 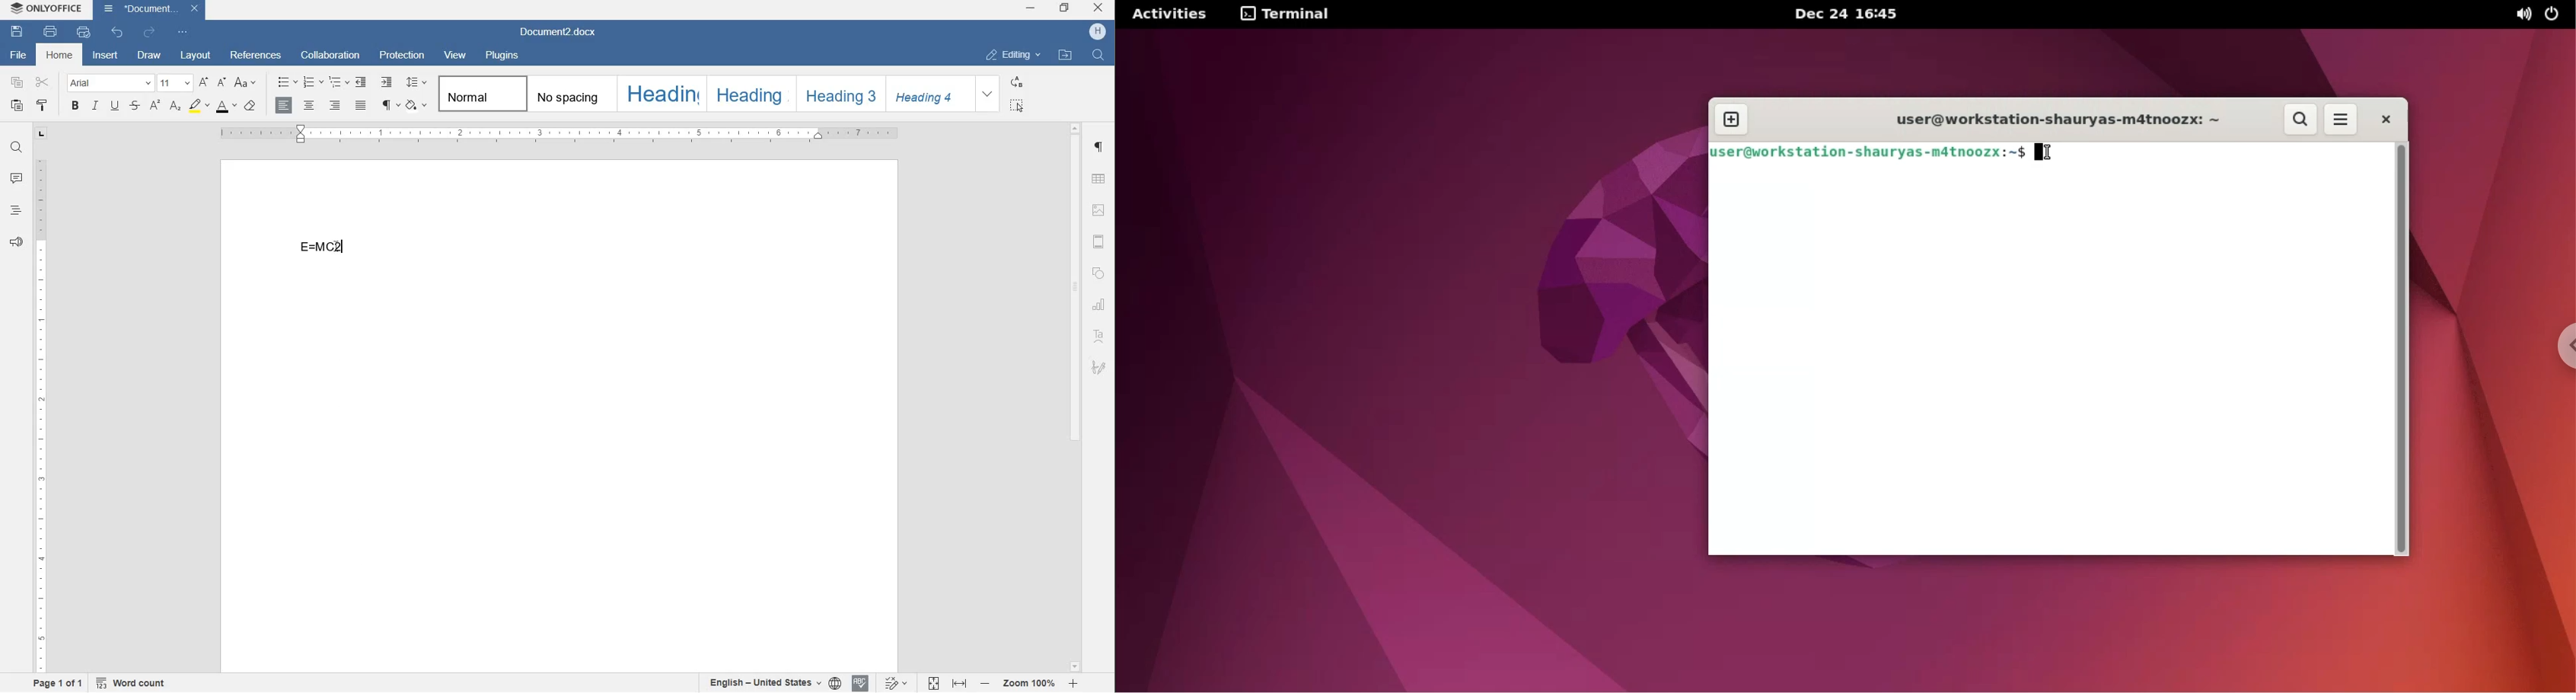 I want to click on view, so click(x=457, y=55).